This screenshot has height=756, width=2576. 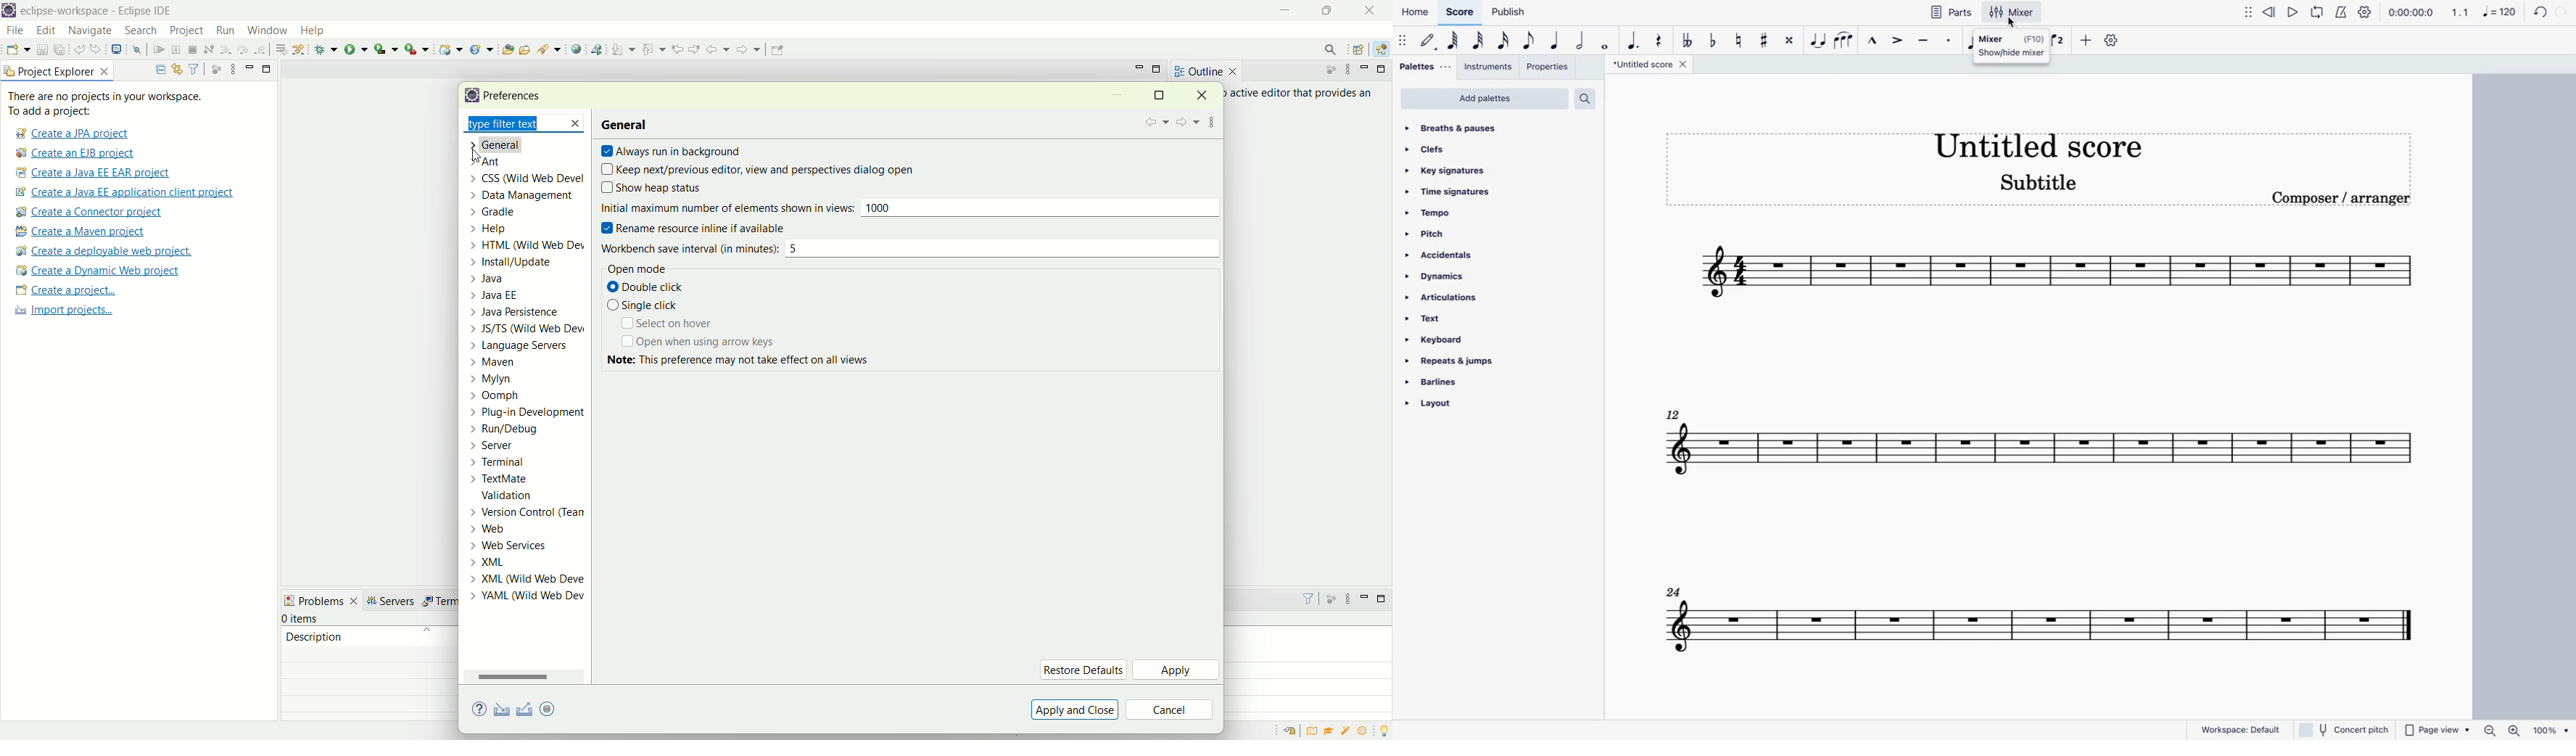 I want to click on install/update, so click(x=528, y=261).